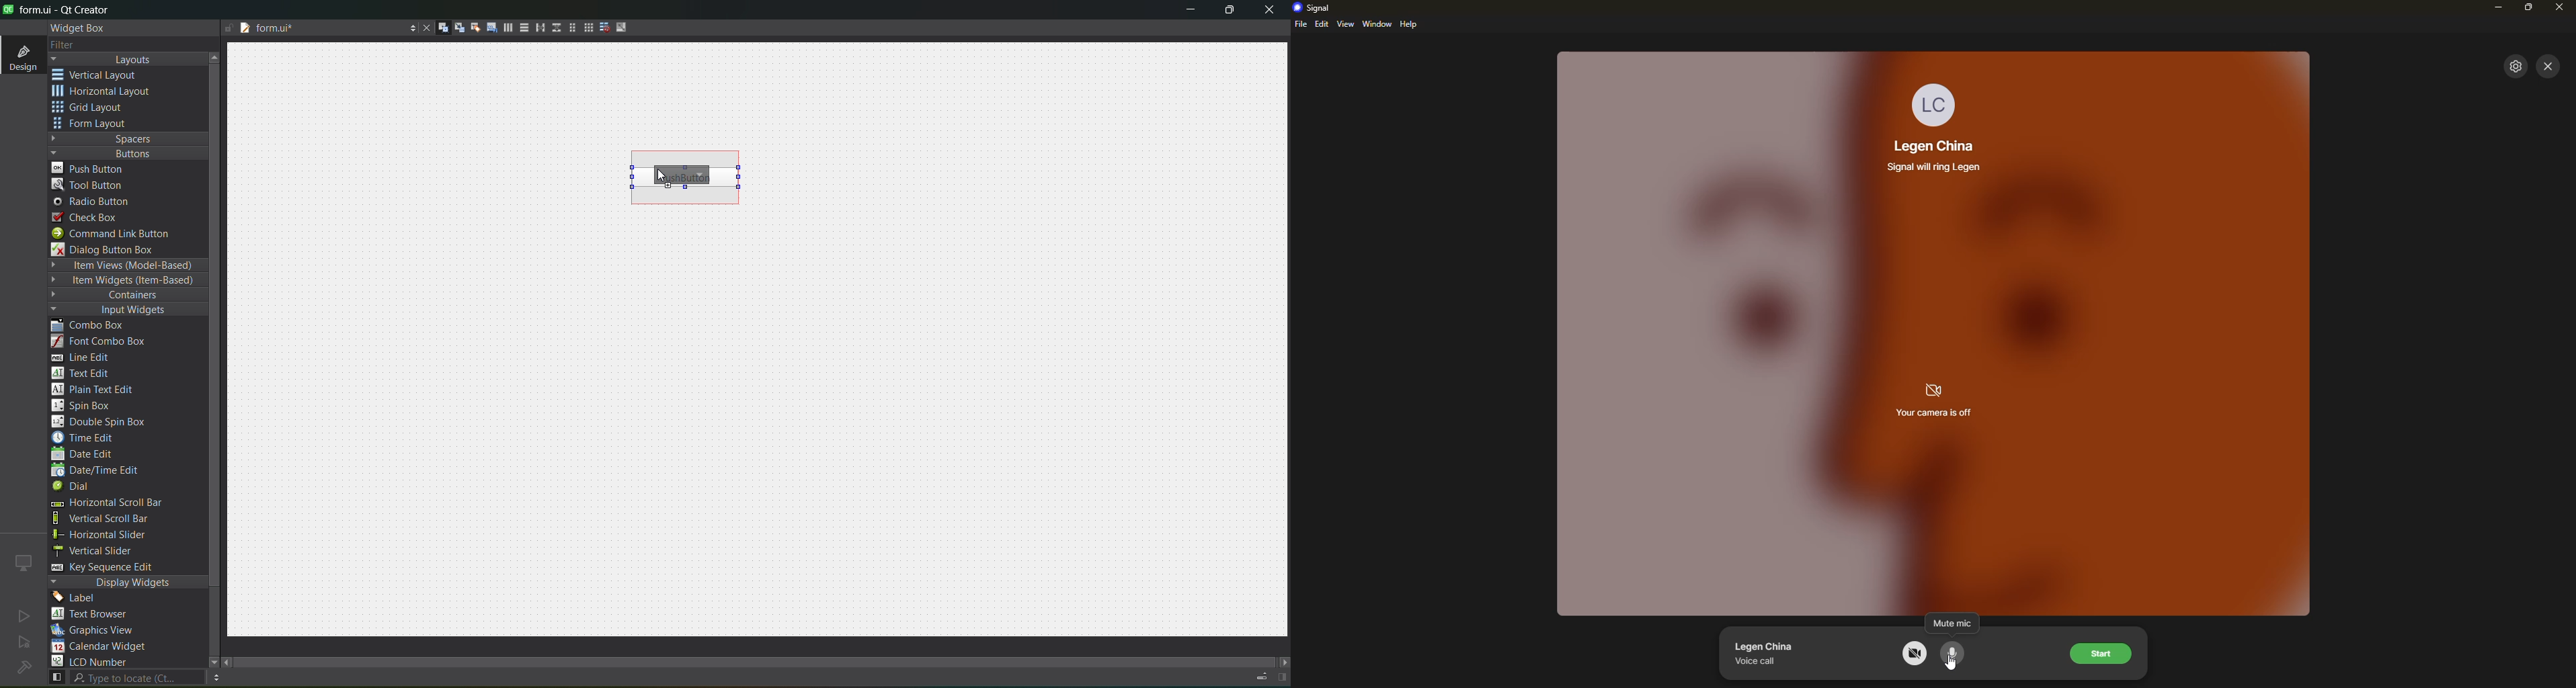  Describe the element at coordinates (1301, 25) in the screenshot. I see `file` at that location.